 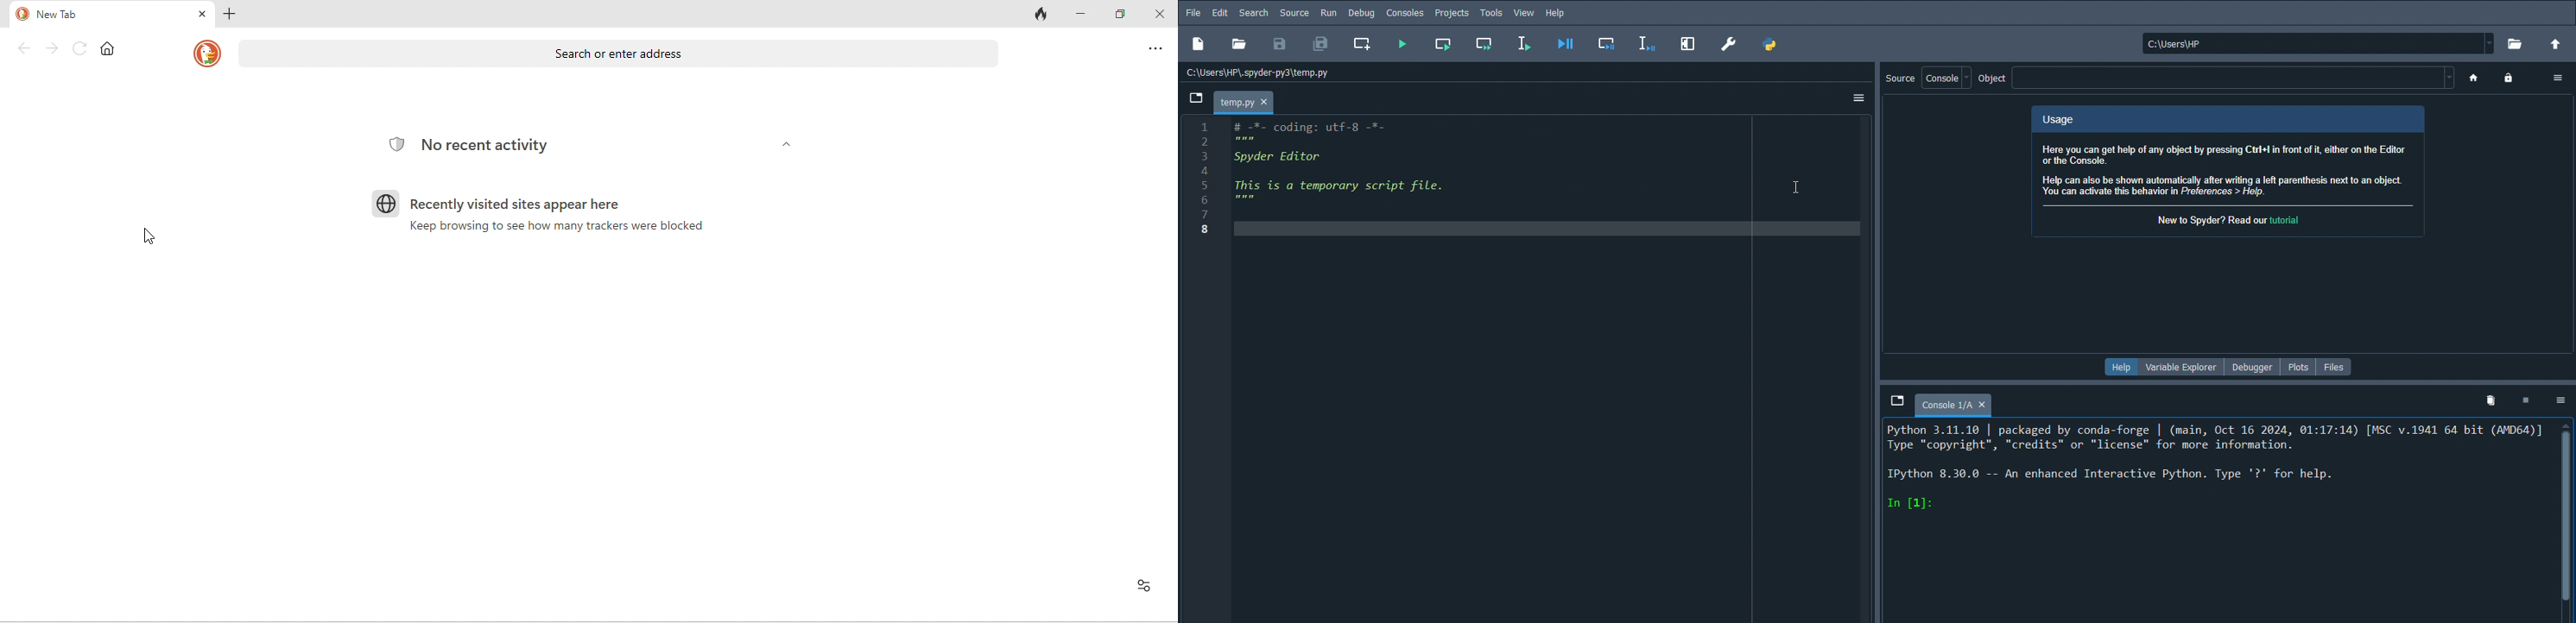 What do you see at coordinates (1647, 44) in the screenshot?
I see `Debug selection or current line` at bounding box center [1647, 44].